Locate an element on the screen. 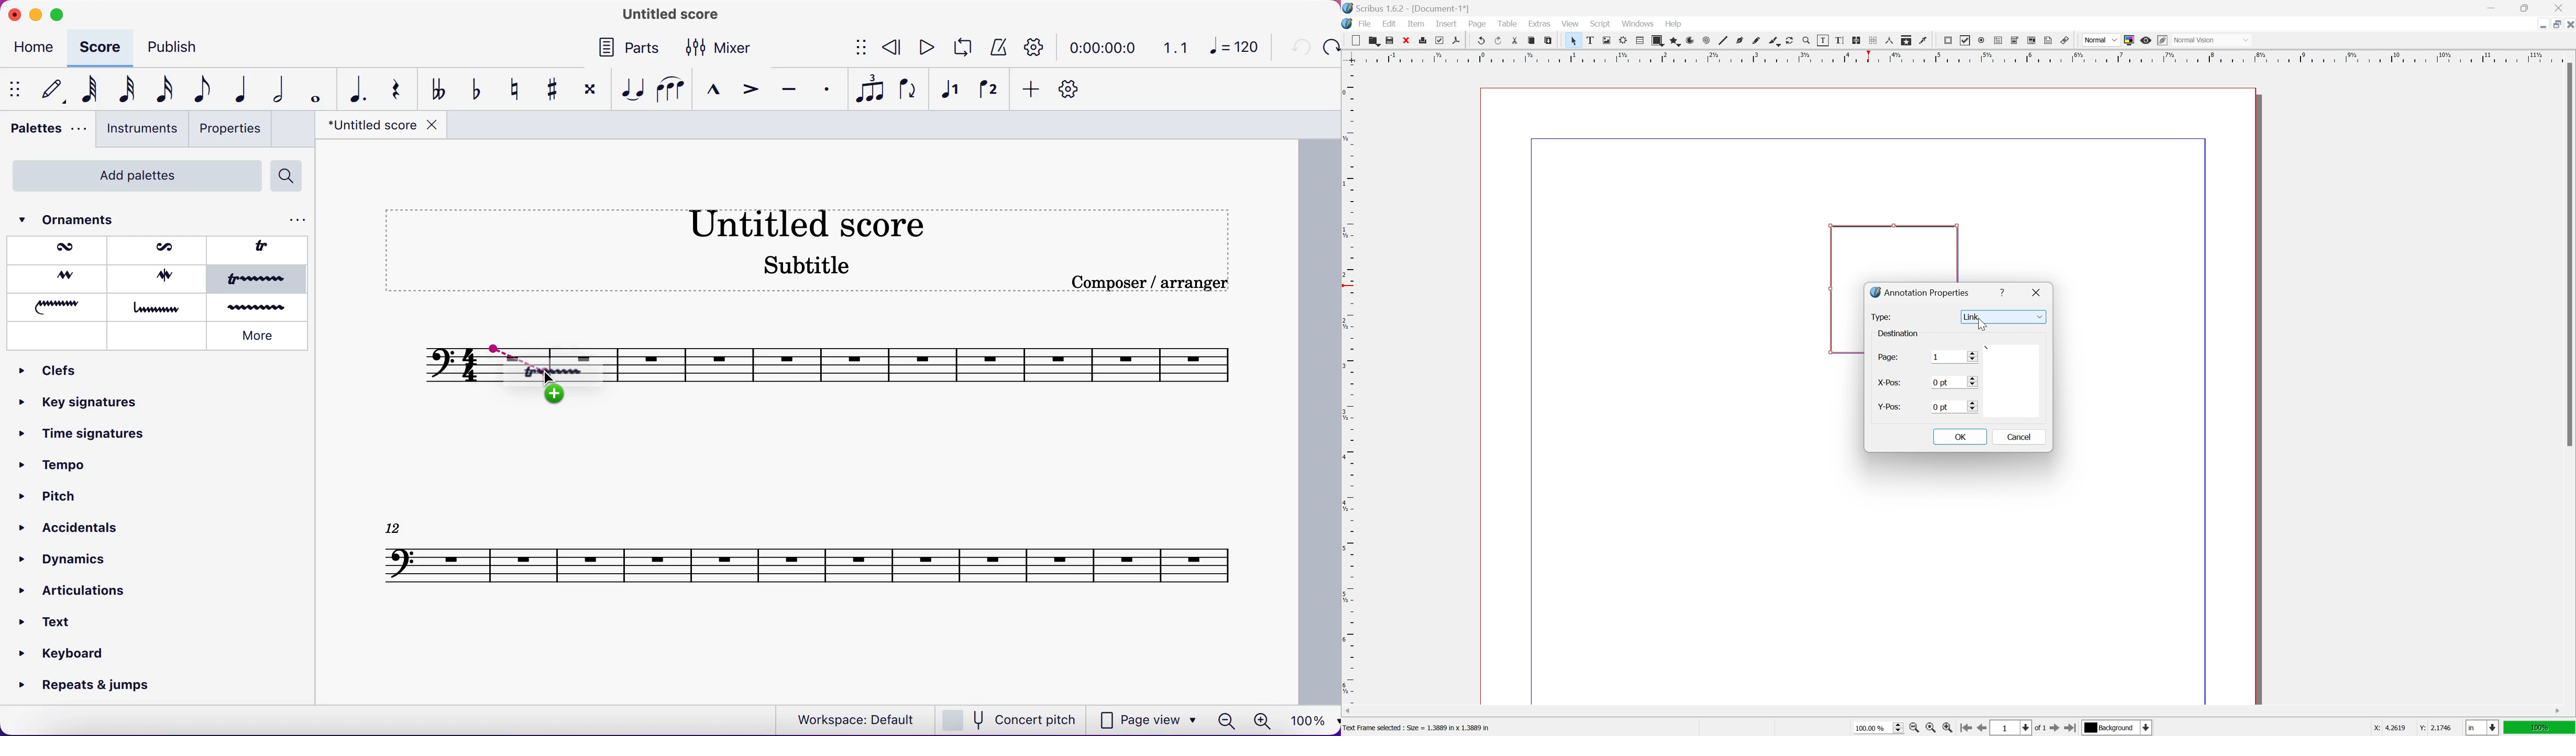  render frame is located at coordinates (1624, 40).